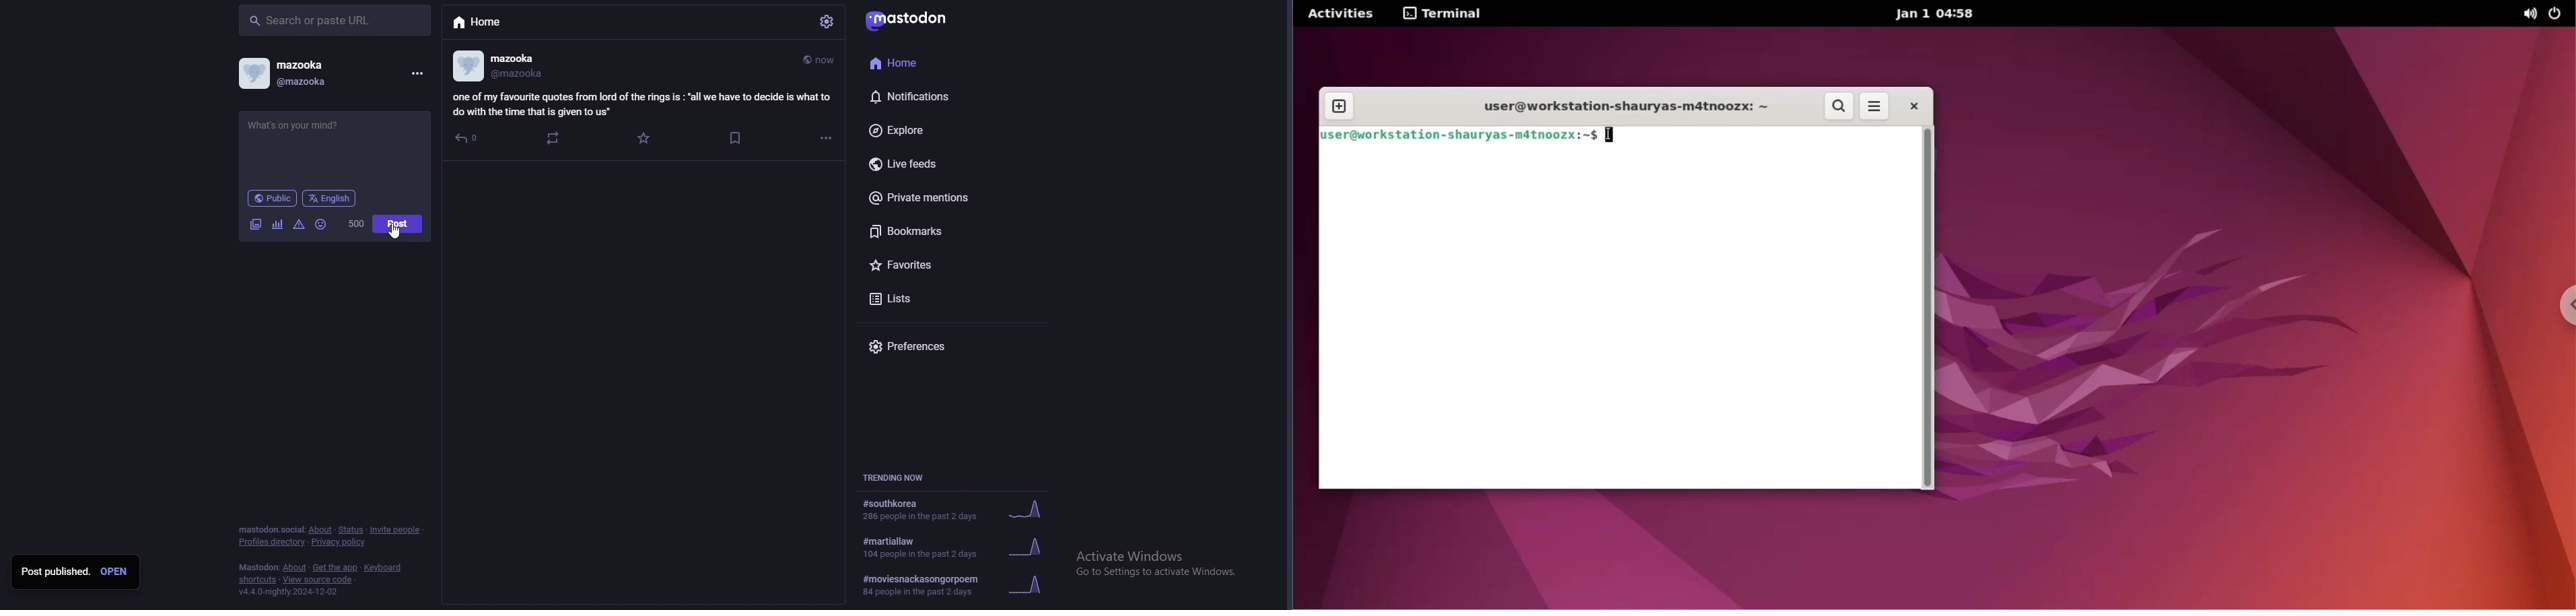 The width and height of the screenshot is (2576, 616). What do you see at coordinates (335, 145) in the screenshot?
I see `post input - what's on your mind?` at bounding box center [335, 145].